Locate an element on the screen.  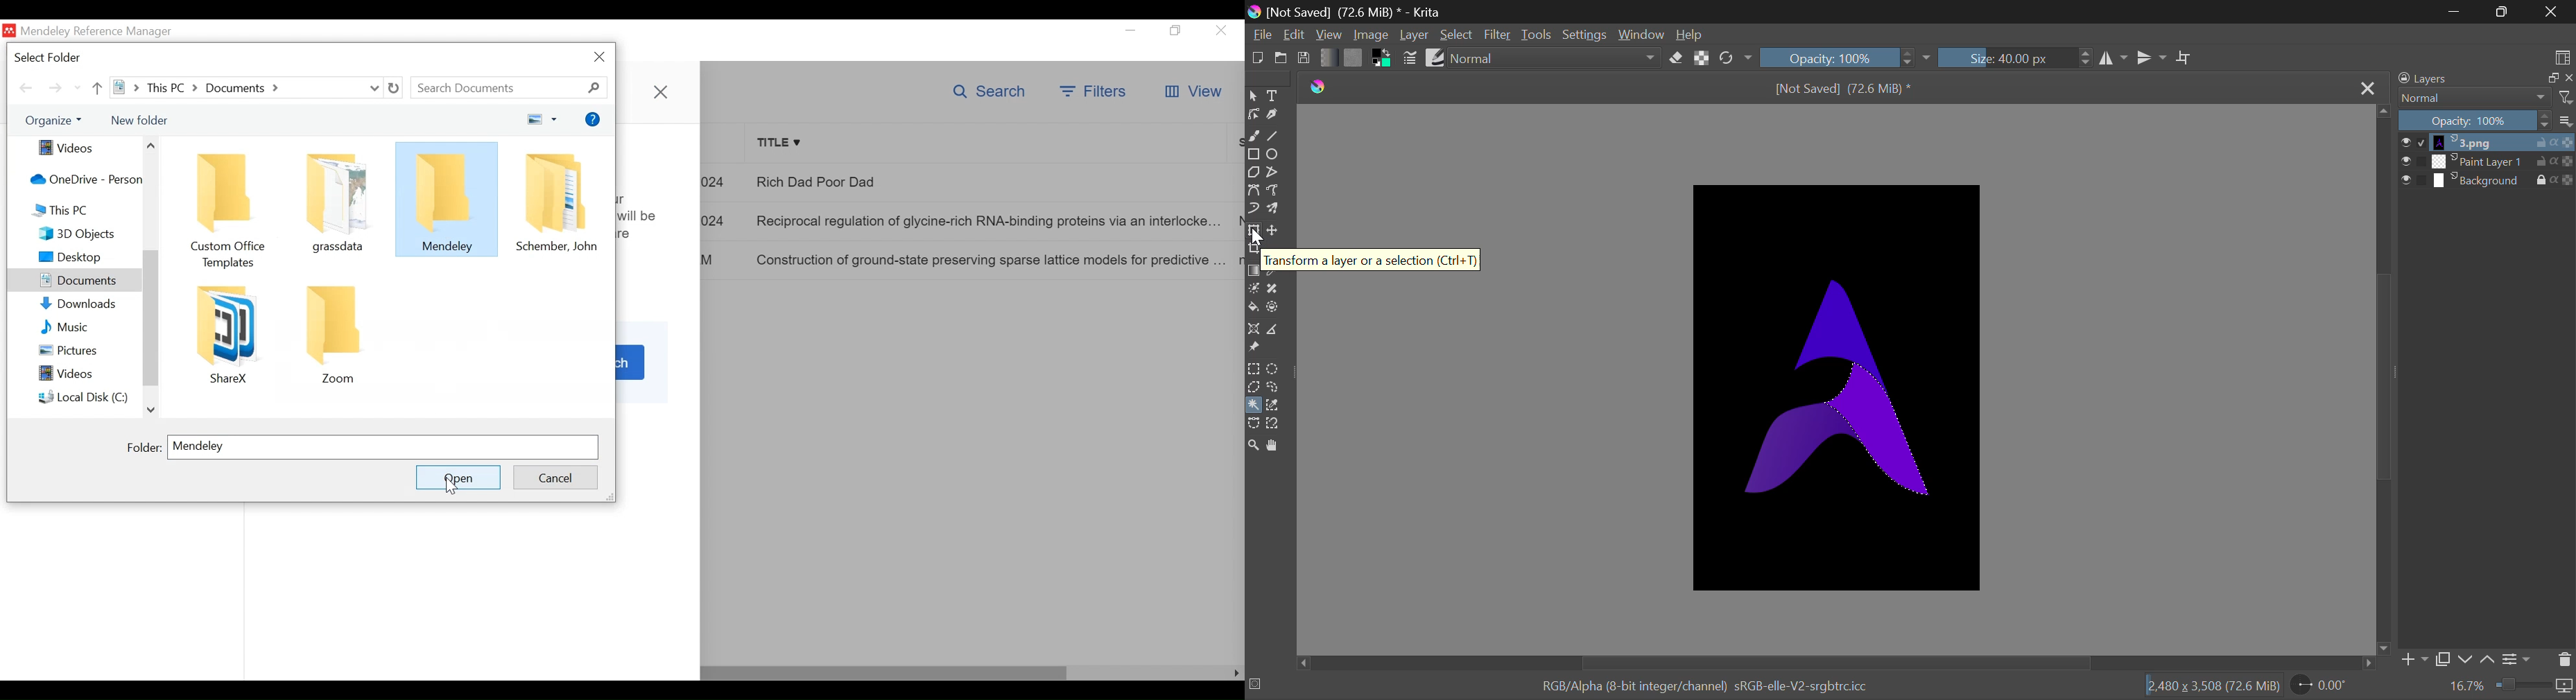
Fill is located at coordinates (1254, 310).